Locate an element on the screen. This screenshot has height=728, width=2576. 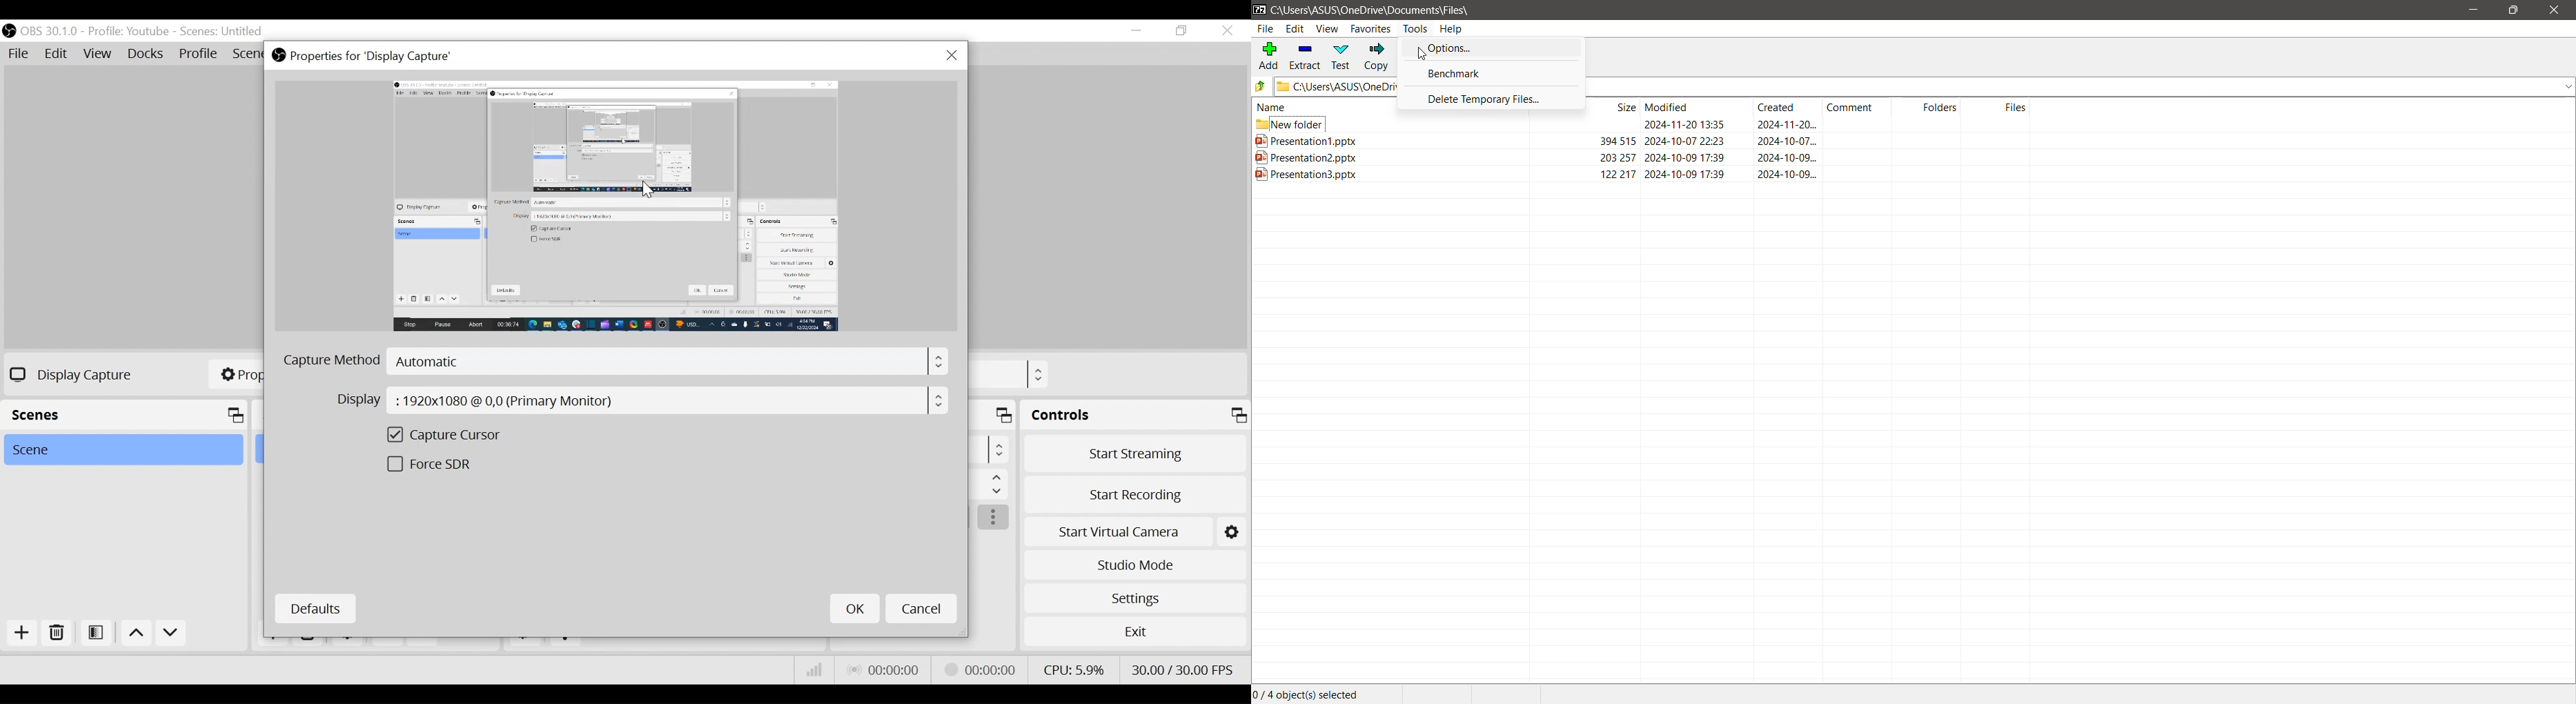
Move down is located at coordinates (171, 634).